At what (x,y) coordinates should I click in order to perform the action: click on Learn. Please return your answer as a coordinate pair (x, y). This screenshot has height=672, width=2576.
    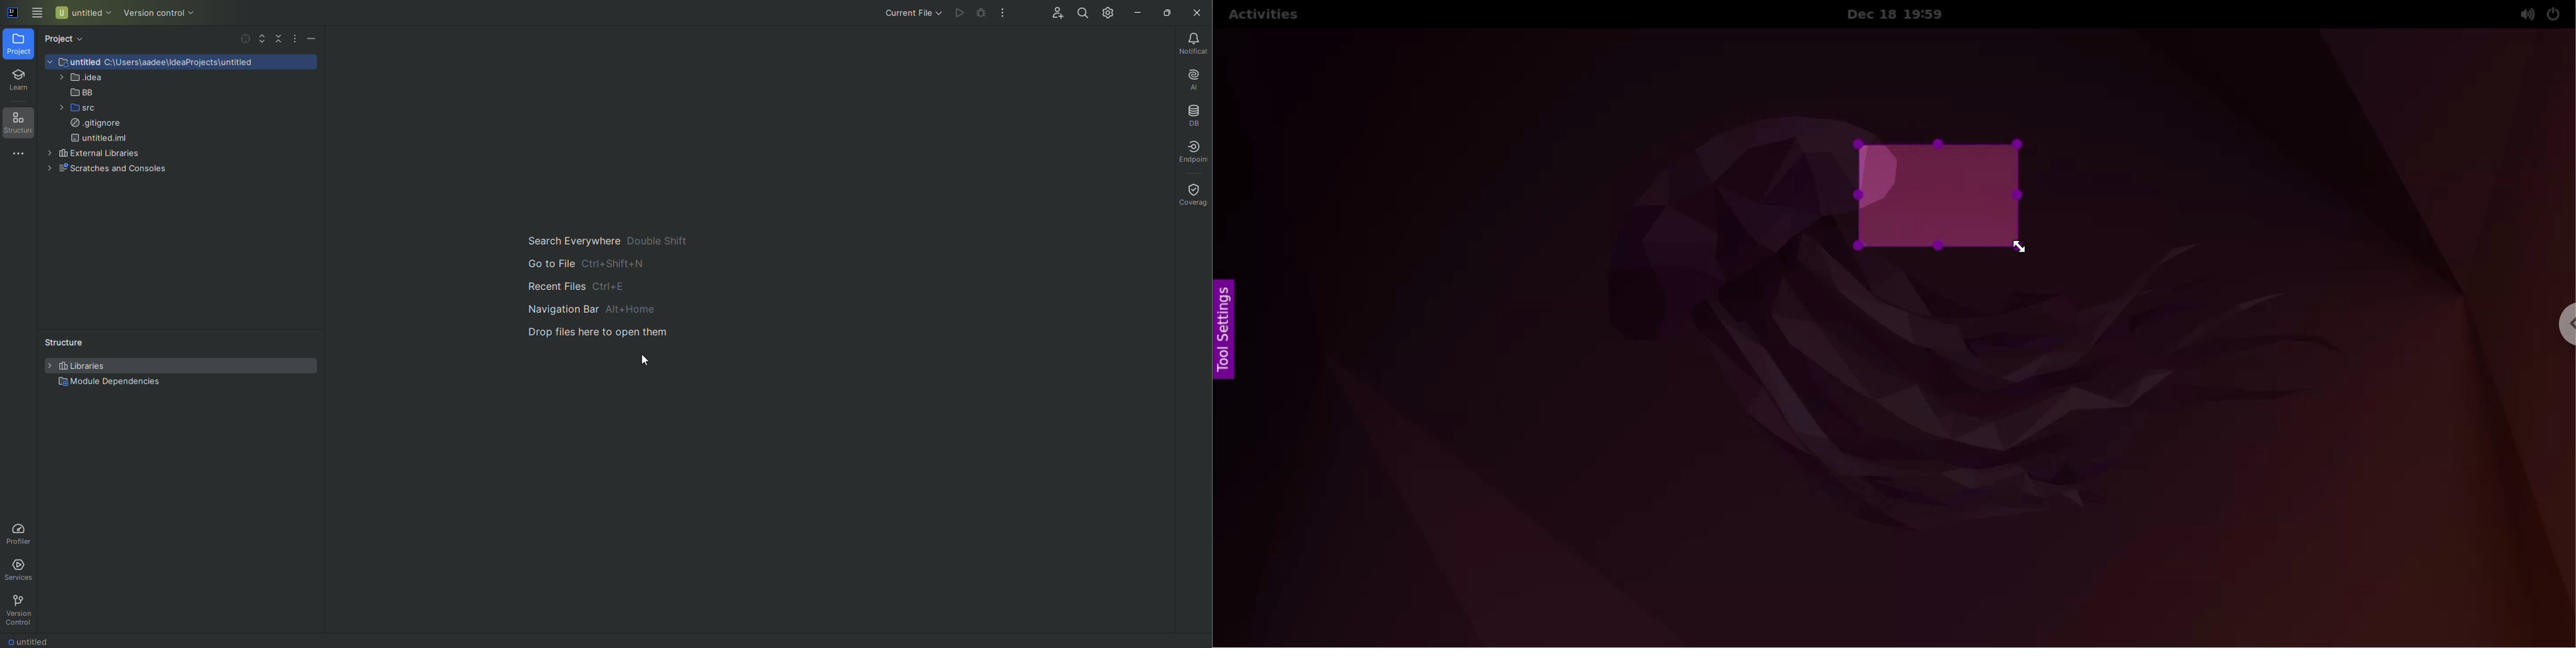
    Looking at the image, I should click on (18, 81).